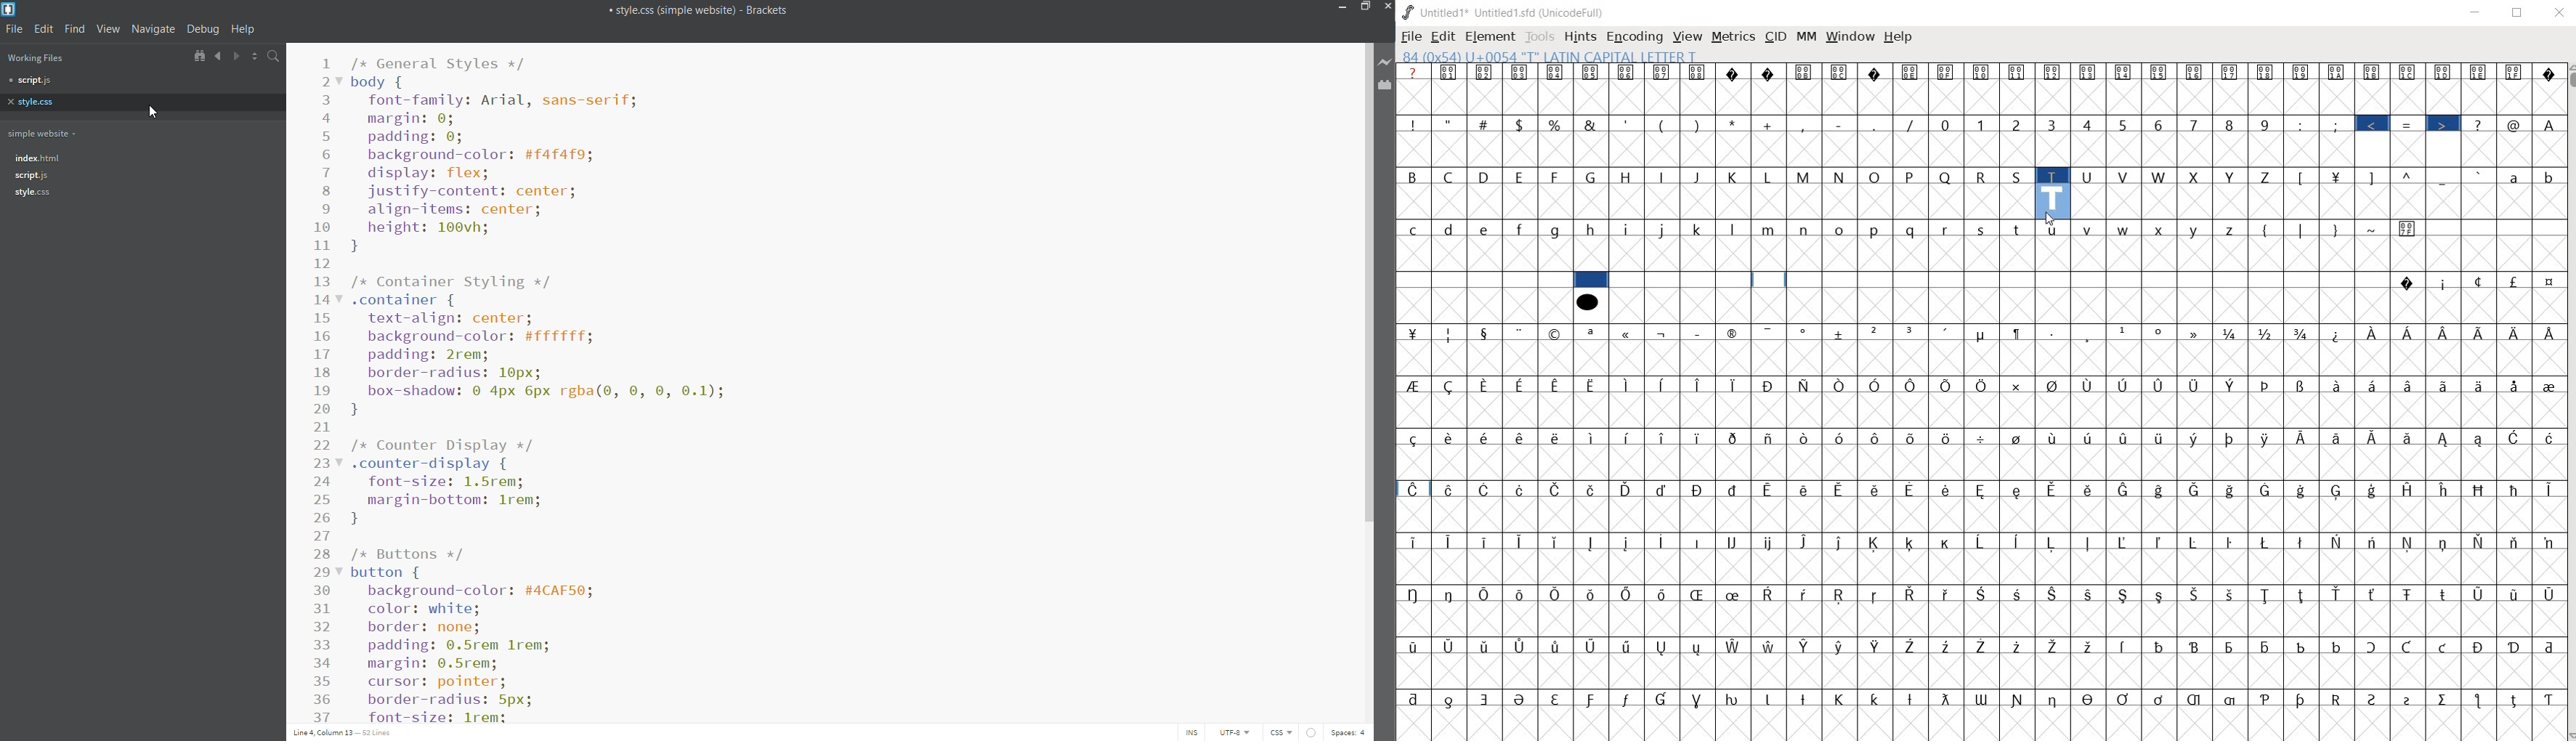 The image size is (2576, 756). Describe the element at coordinates (2516, 332) in the screenshot. I see `Symbol` at that location.